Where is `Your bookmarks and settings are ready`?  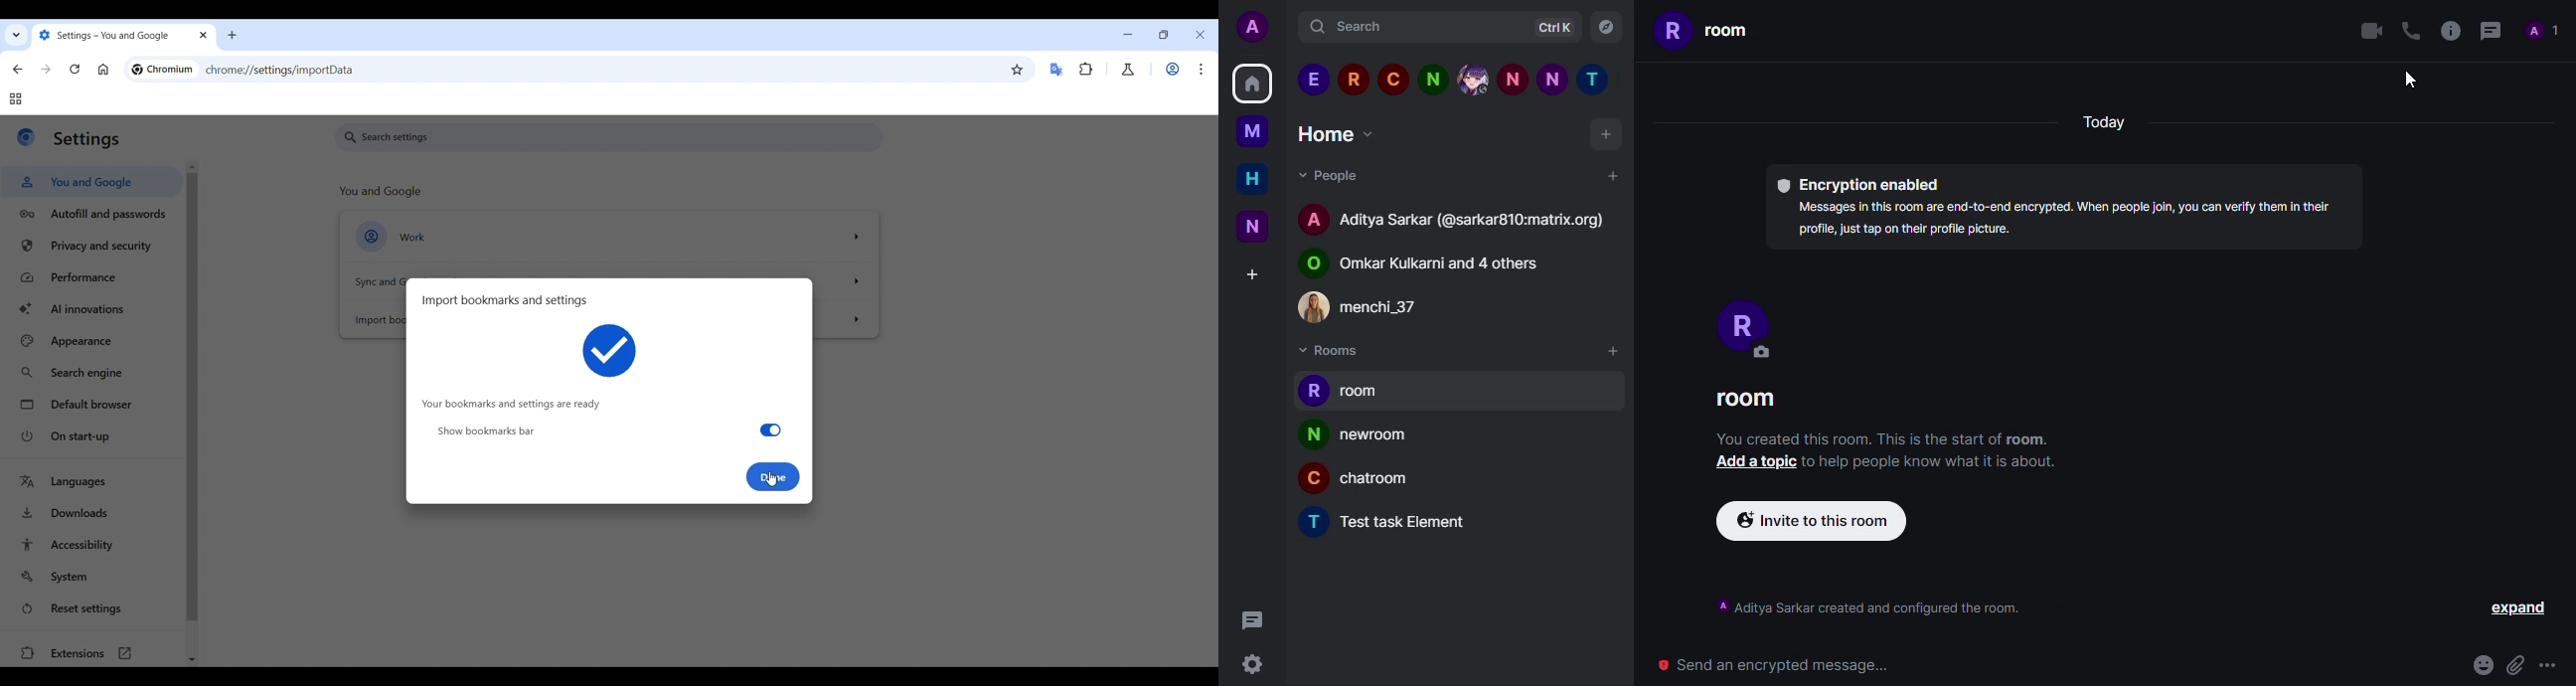 Your bookmarks and settings are ready is located at coordinates (610, 362).